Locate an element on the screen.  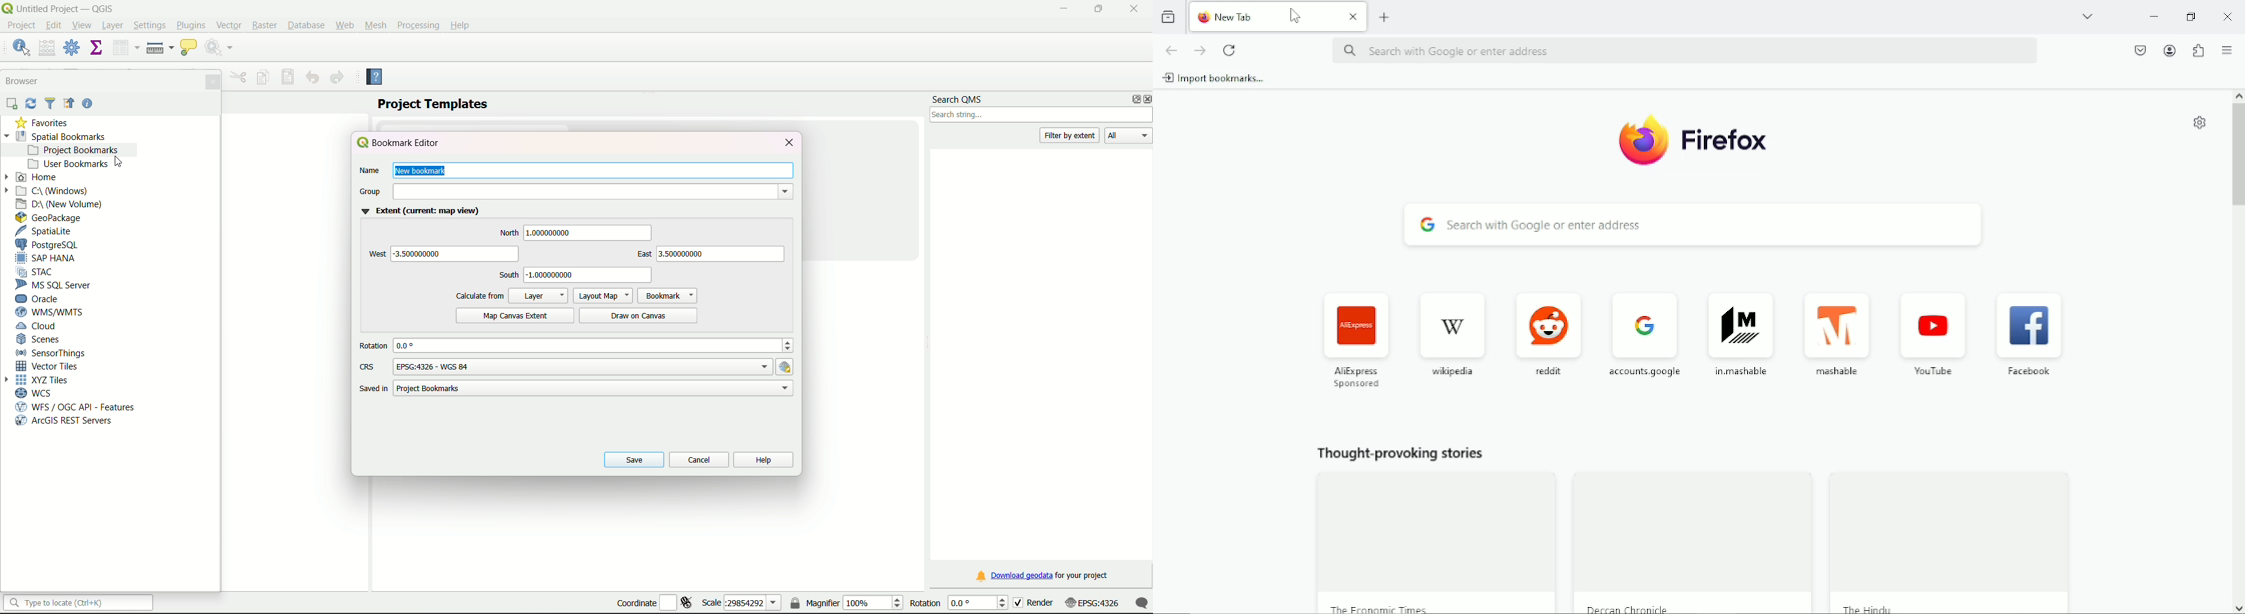
Arrow is located at coordinates (8, 177).